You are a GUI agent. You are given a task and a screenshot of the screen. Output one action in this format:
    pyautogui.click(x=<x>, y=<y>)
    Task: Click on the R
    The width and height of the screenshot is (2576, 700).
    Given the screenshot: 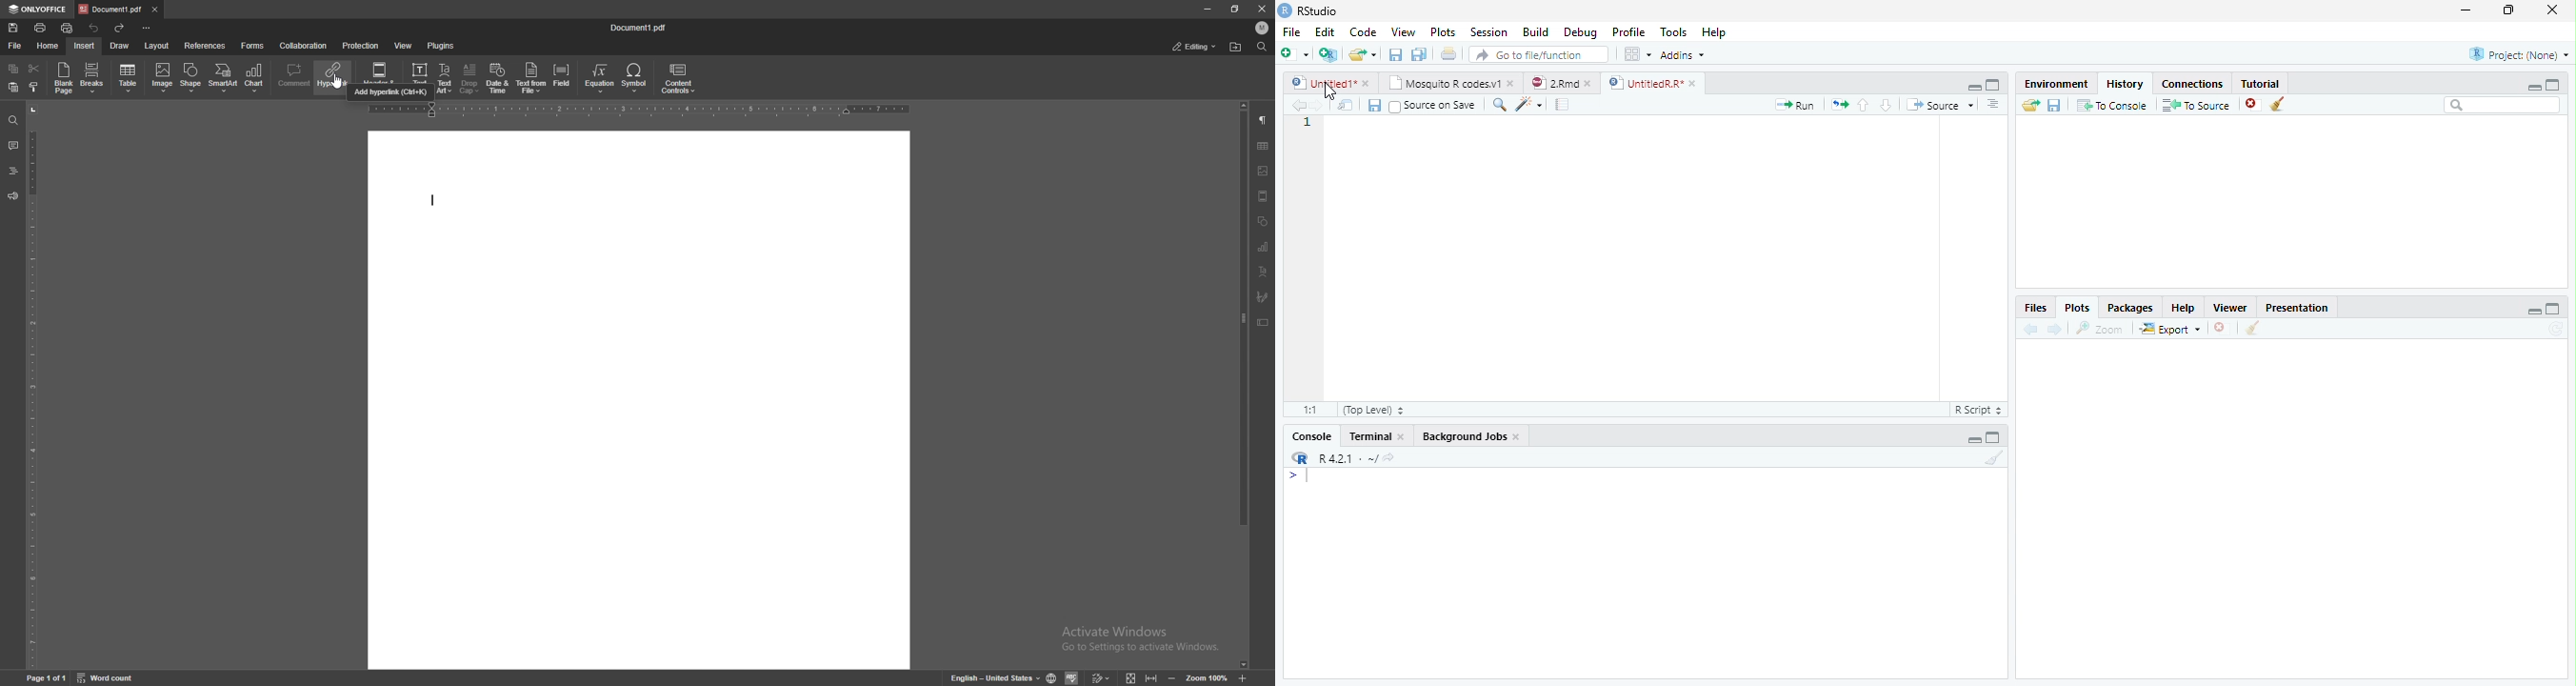 What is the action you would take?
    pyautogui.click(x=1298, y=457)
    